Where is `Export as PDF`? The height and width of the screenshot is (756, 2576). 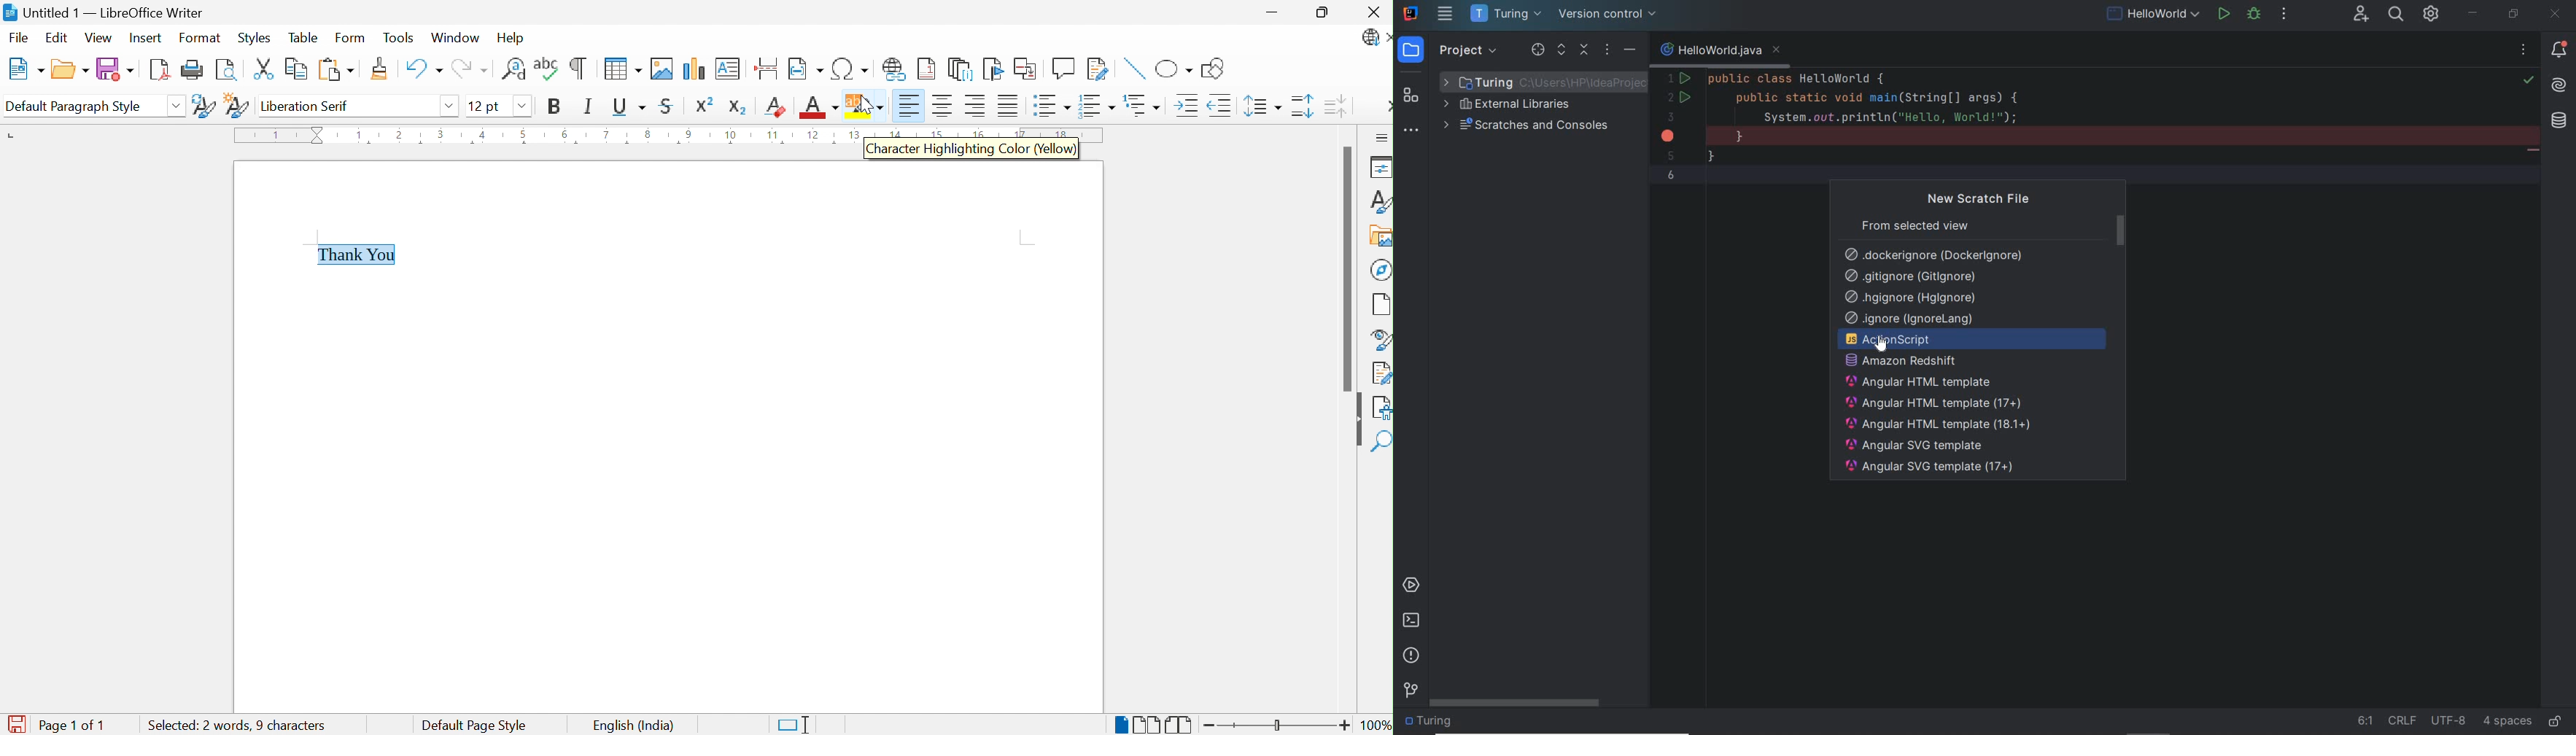 Export as PDF is located at coordinates (160, 70).